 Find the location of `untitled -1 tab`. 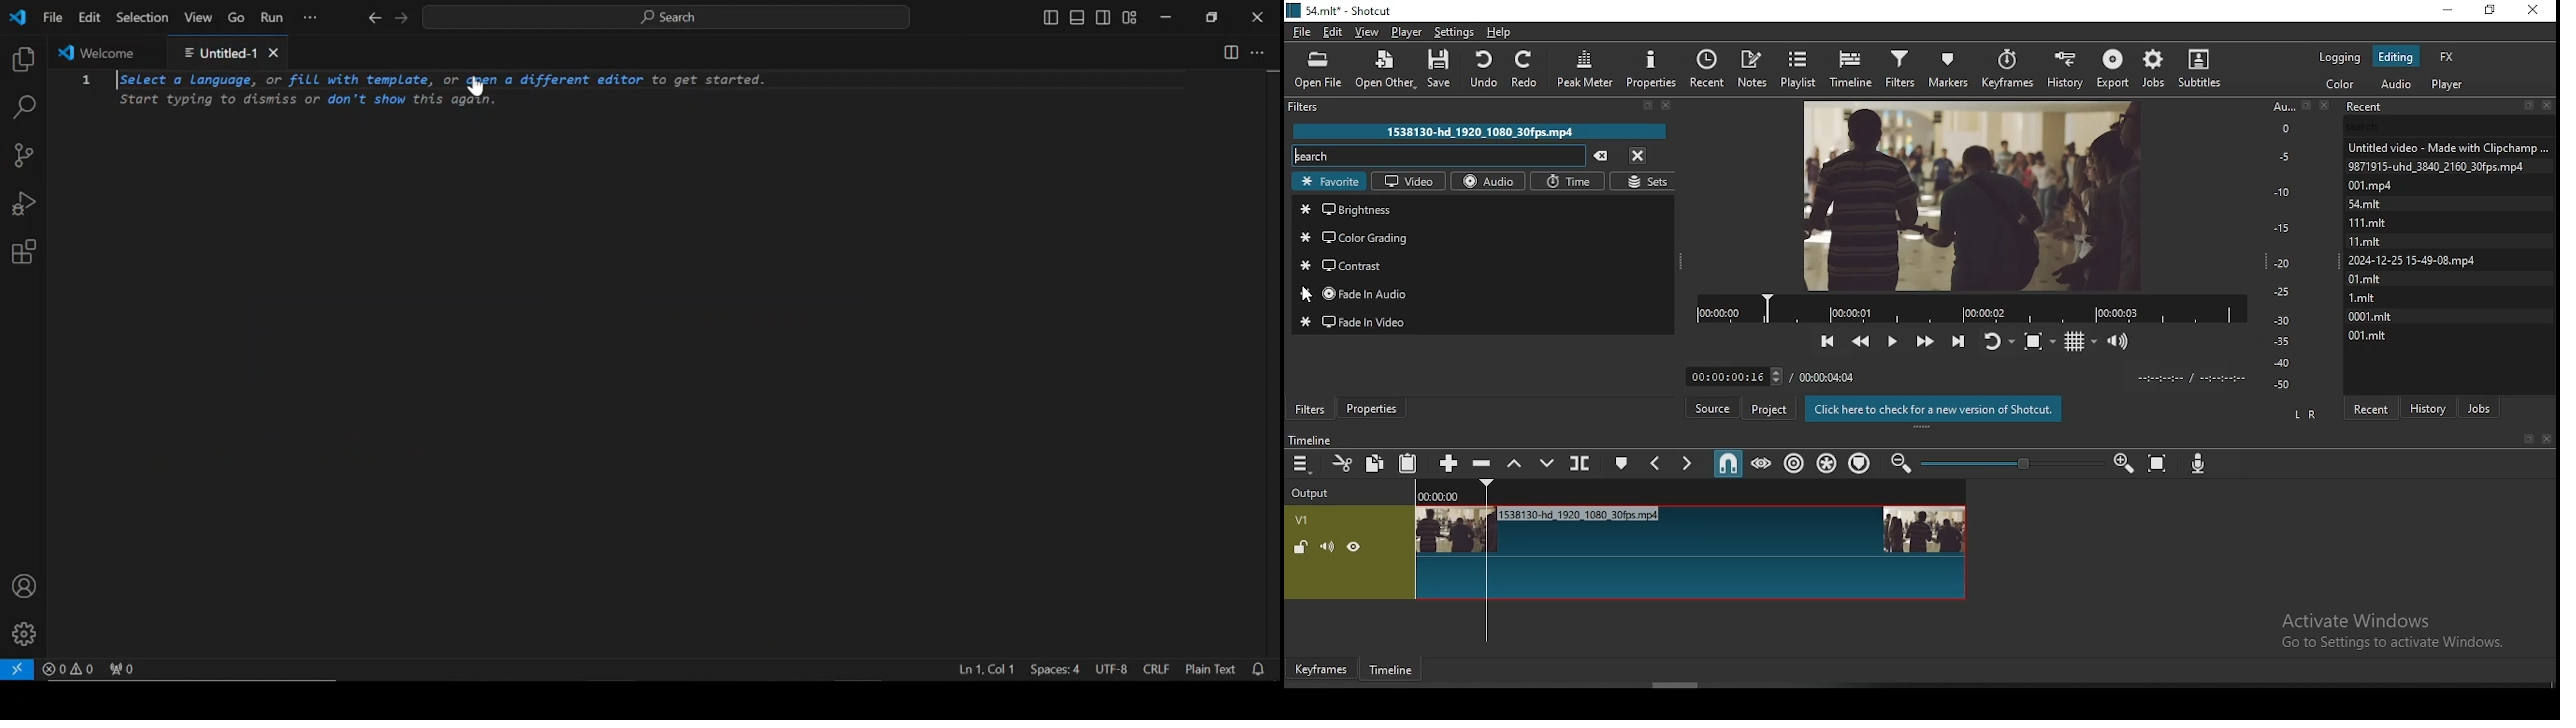

untitled -1 tab is located at coordinates (229, 51).